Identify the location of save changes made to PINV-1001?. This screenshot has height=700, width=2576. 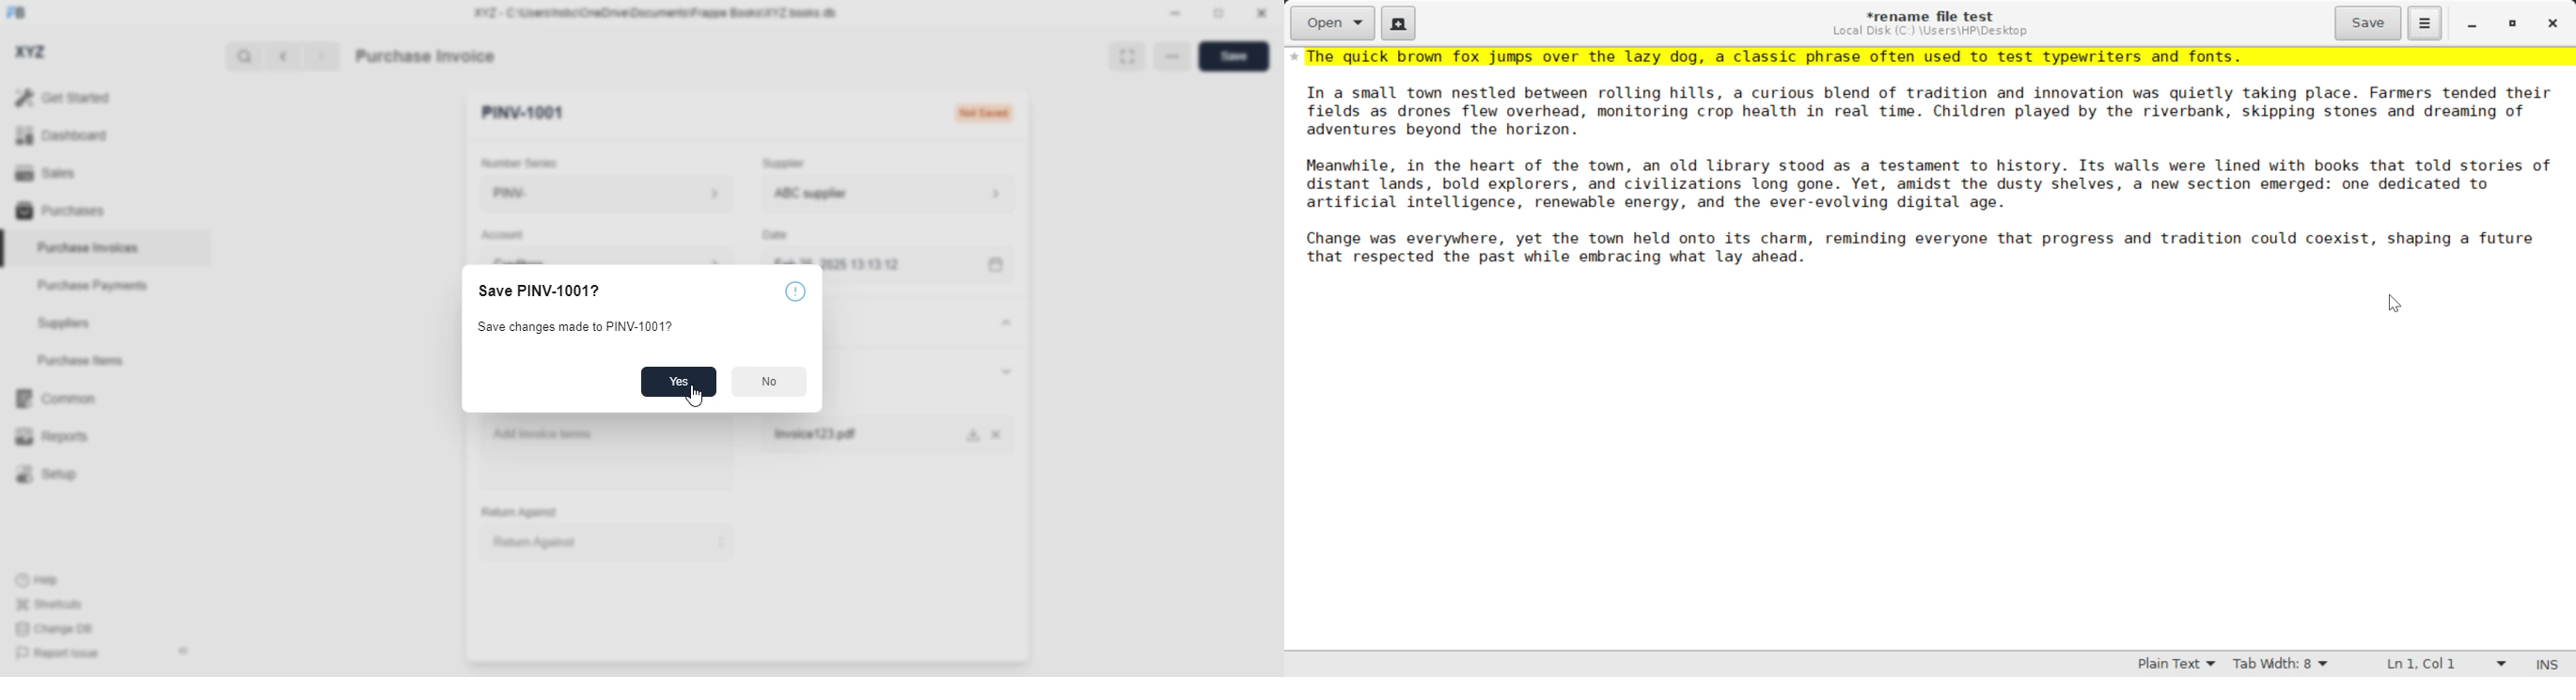
(575, 327).